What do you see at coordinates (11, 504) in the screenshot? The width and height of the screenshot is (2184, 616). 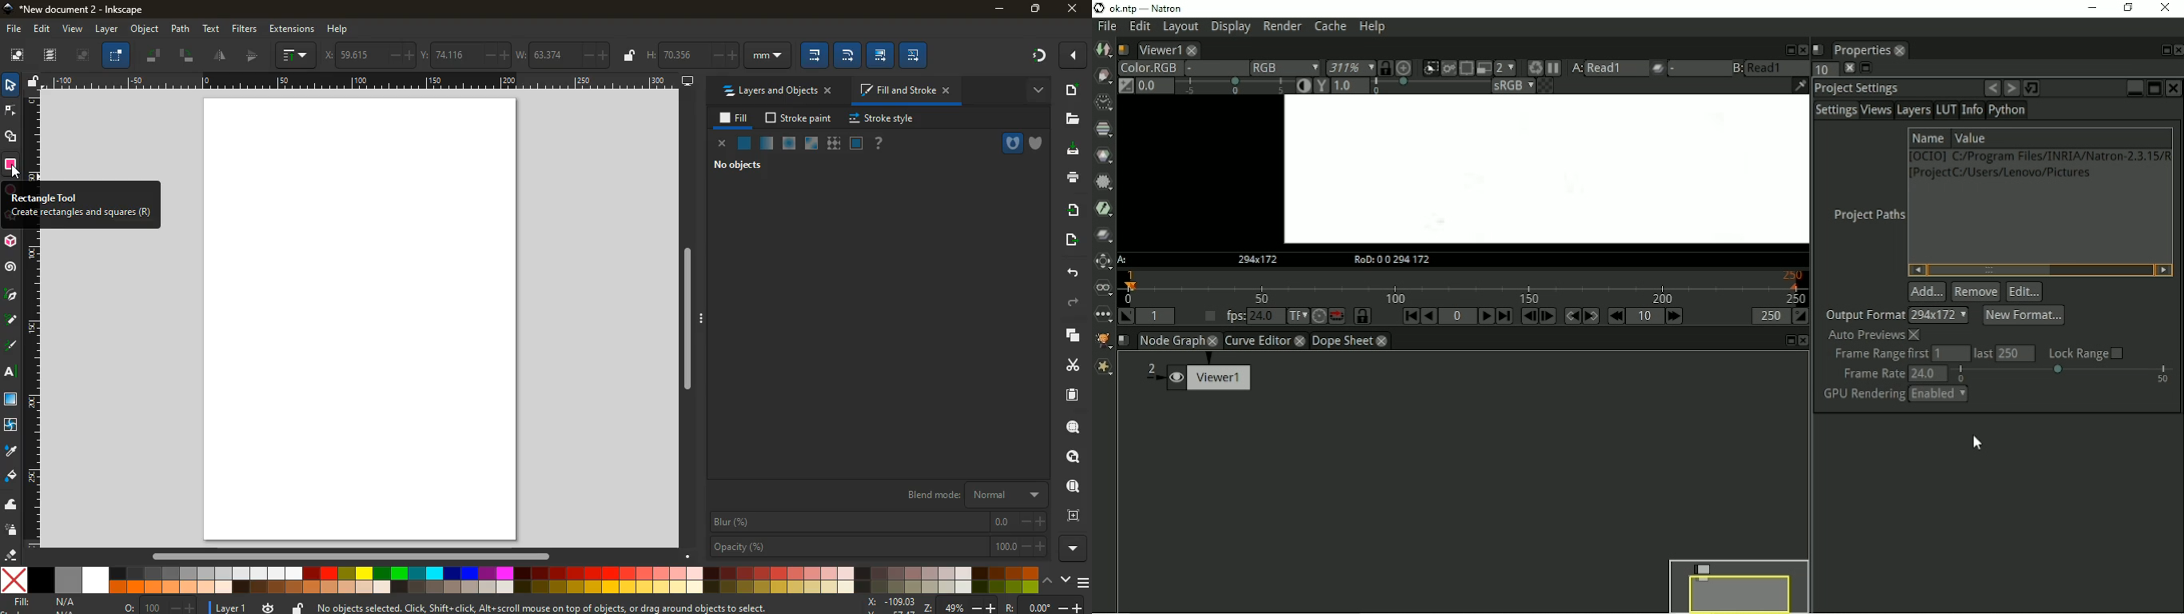 I see `wave` at bounding box center [11, 504].